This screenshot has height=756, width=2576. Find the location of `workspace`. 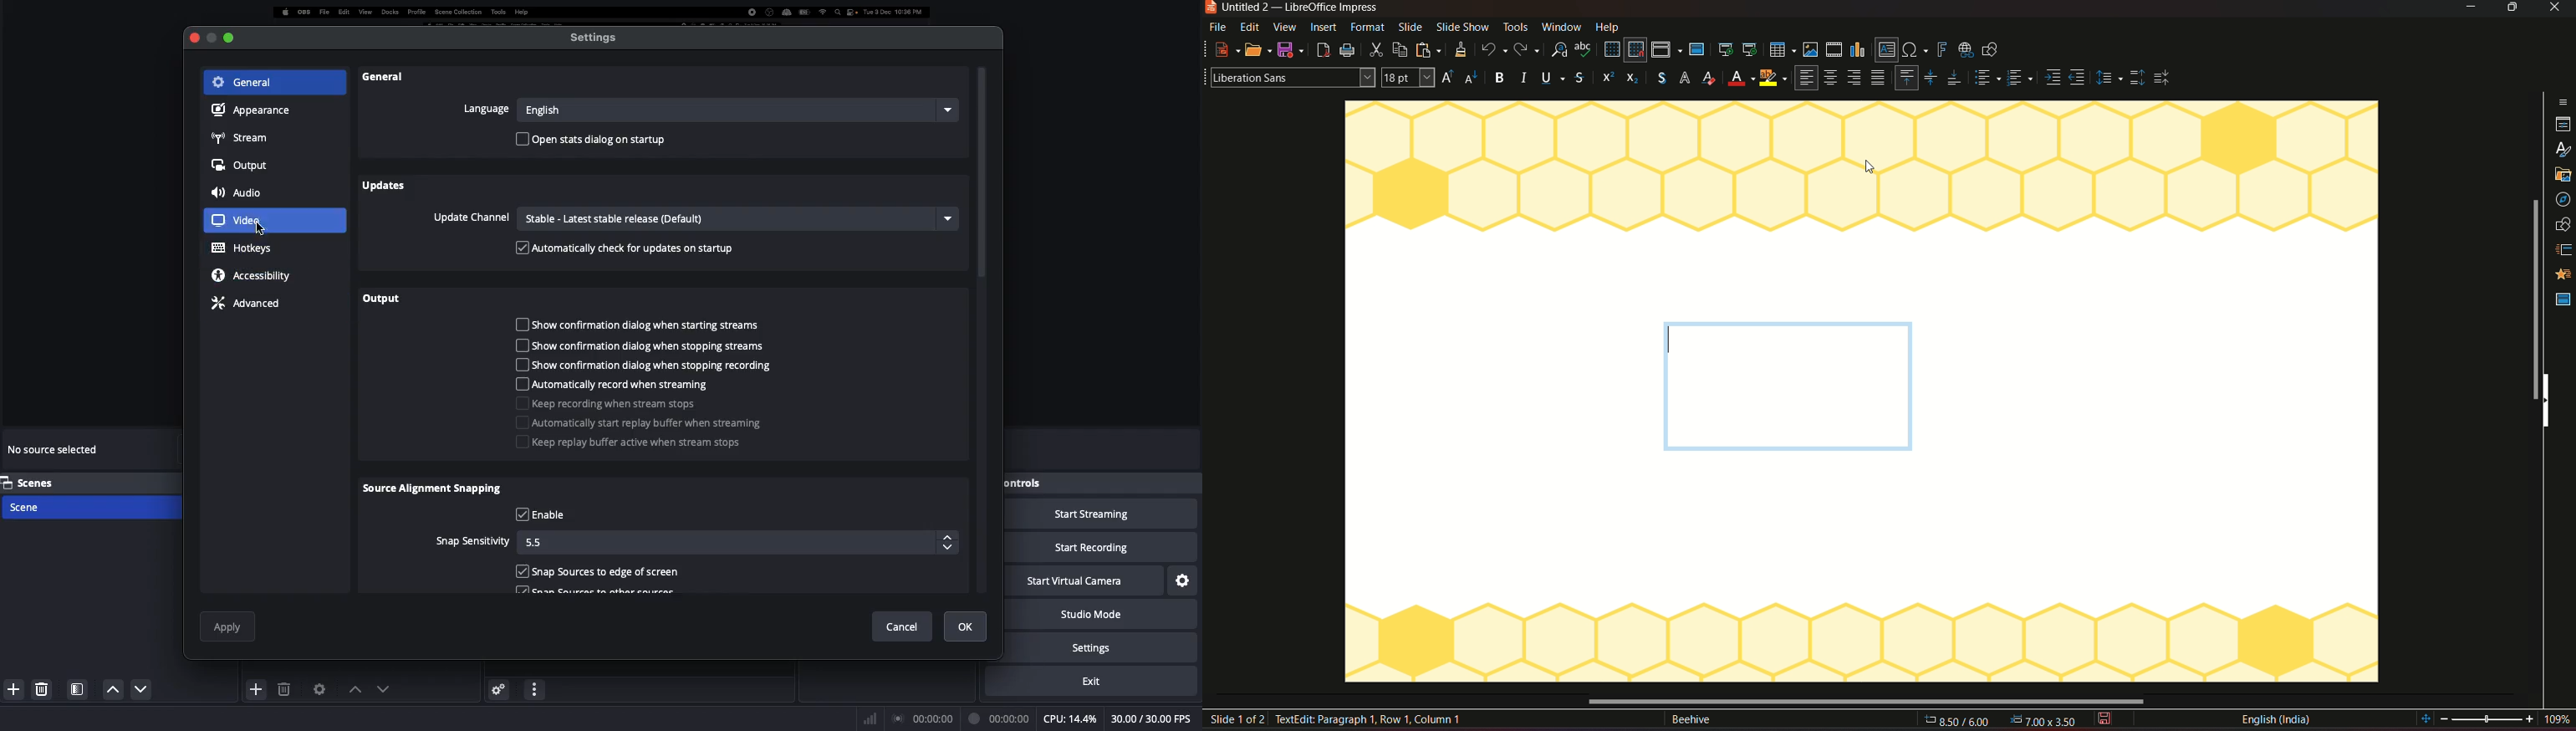

workspace is located at coordinates (1861, 205).